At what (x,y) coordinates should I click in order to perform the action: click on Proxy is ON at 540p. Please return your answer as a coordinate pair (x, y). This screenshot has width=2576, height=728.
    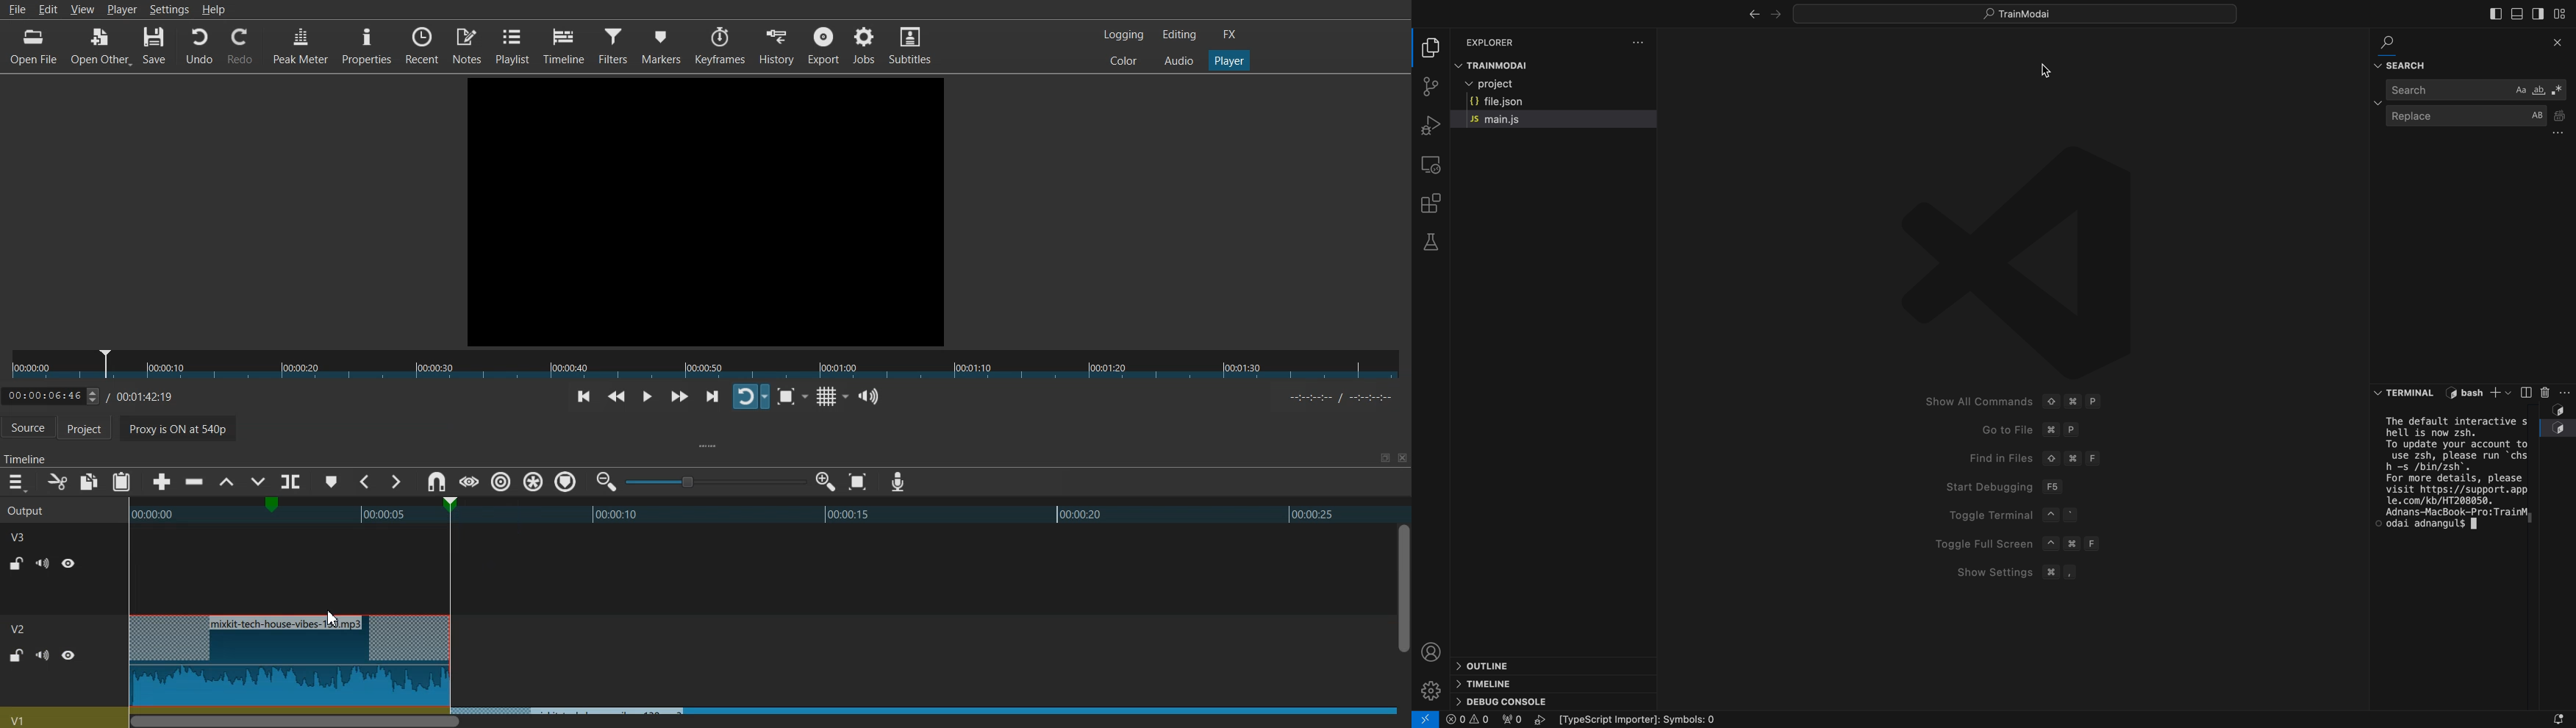
    Looking at the image, I should click on (285, 430).